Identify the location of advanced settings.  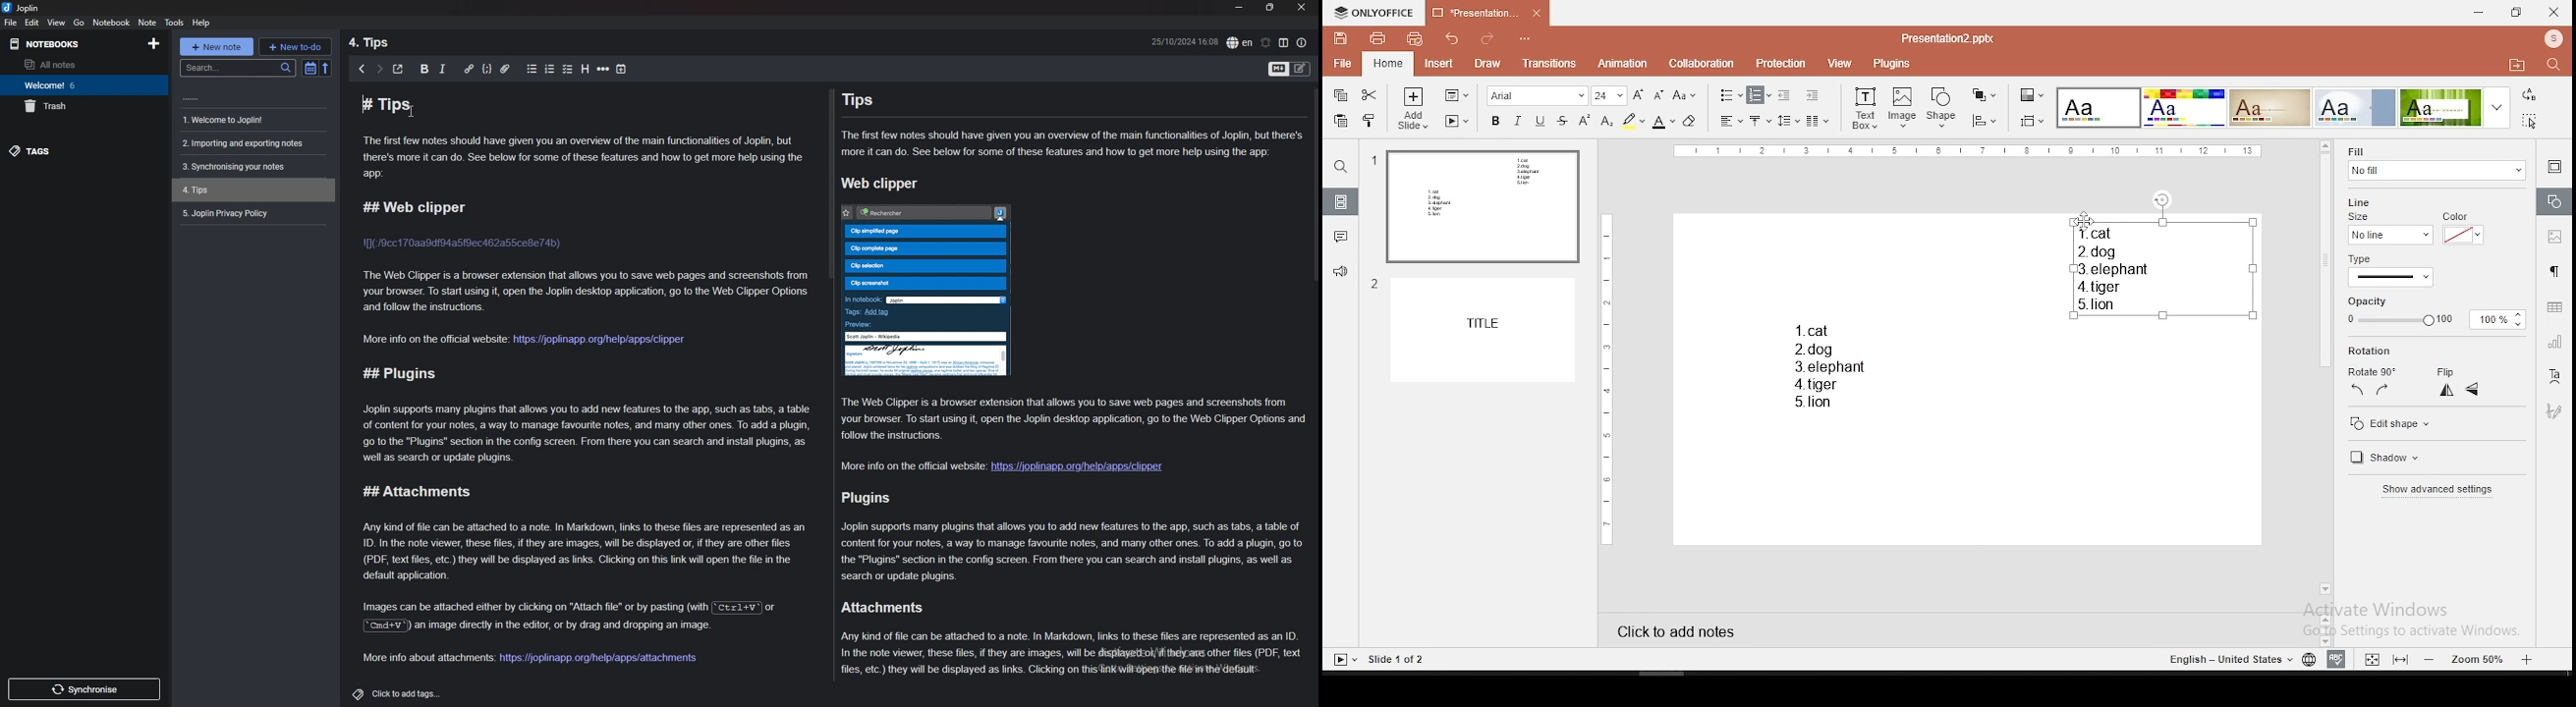
(2442, 490).